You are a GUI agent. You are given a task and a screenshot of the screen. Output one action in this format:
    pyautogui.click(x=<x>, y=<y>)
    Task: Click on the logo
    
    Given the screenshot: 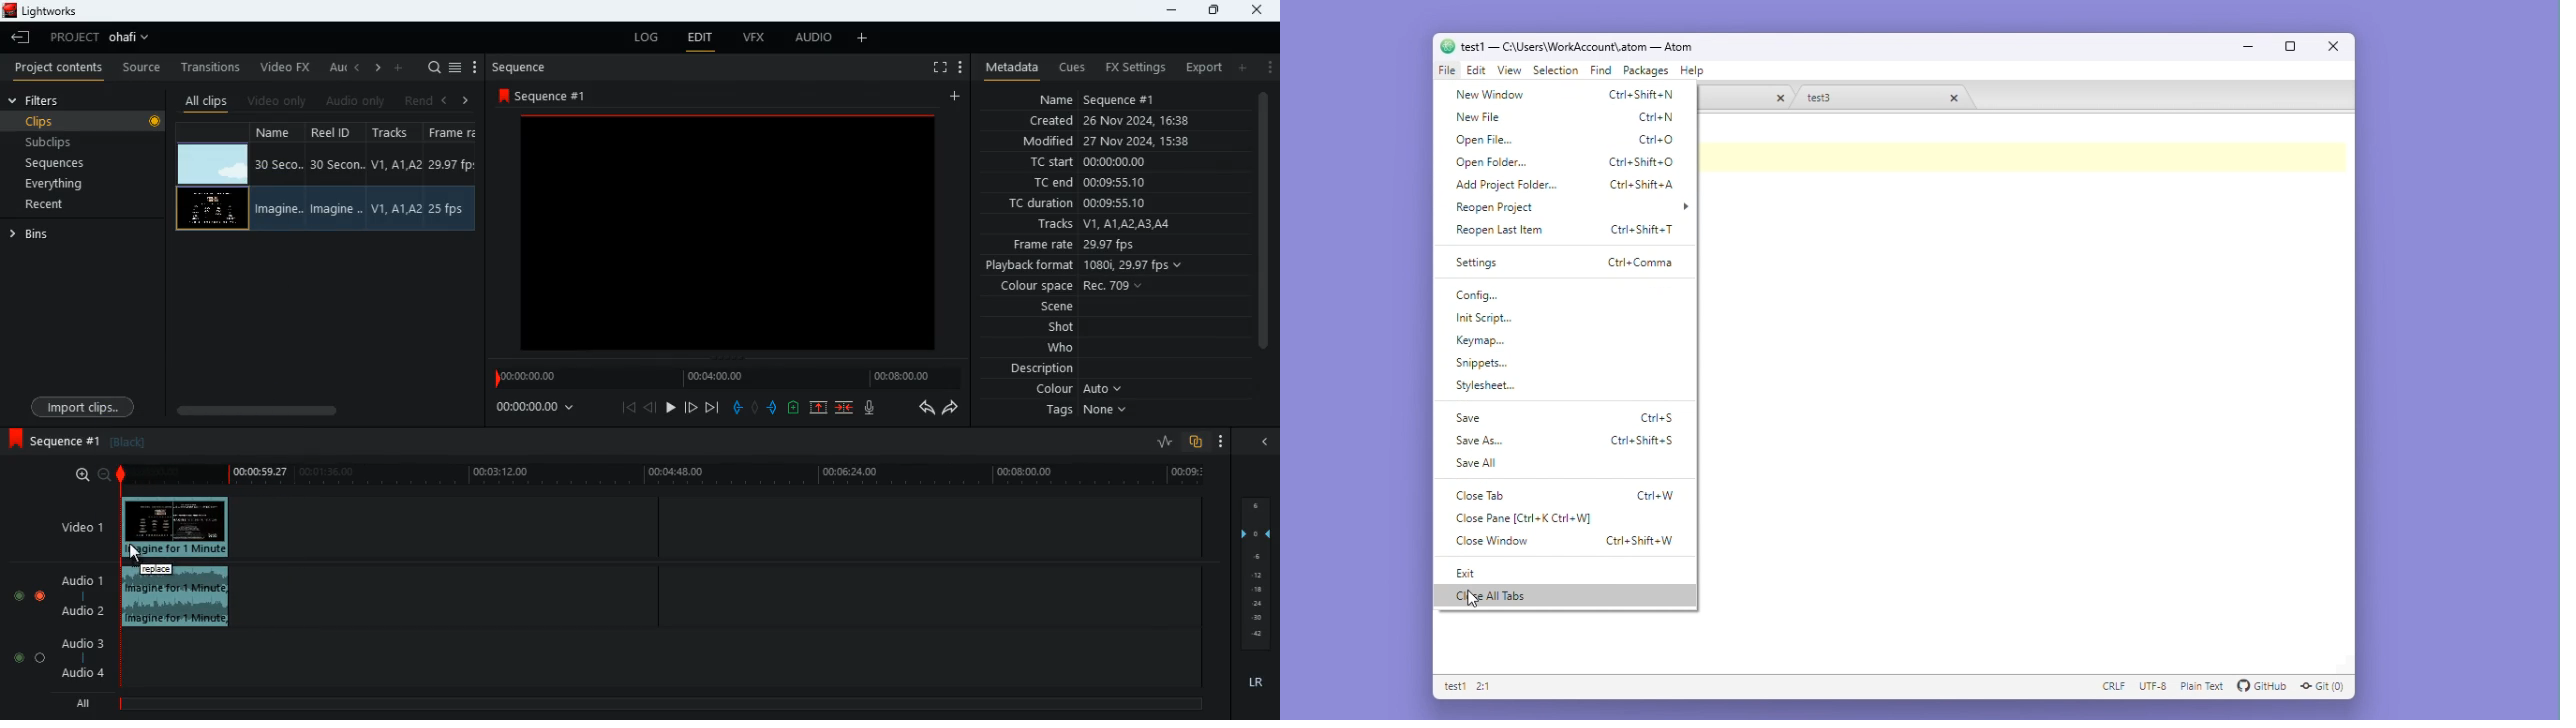 What is the action you would take?
    pyautogui.click(x=1442, y=45)
    